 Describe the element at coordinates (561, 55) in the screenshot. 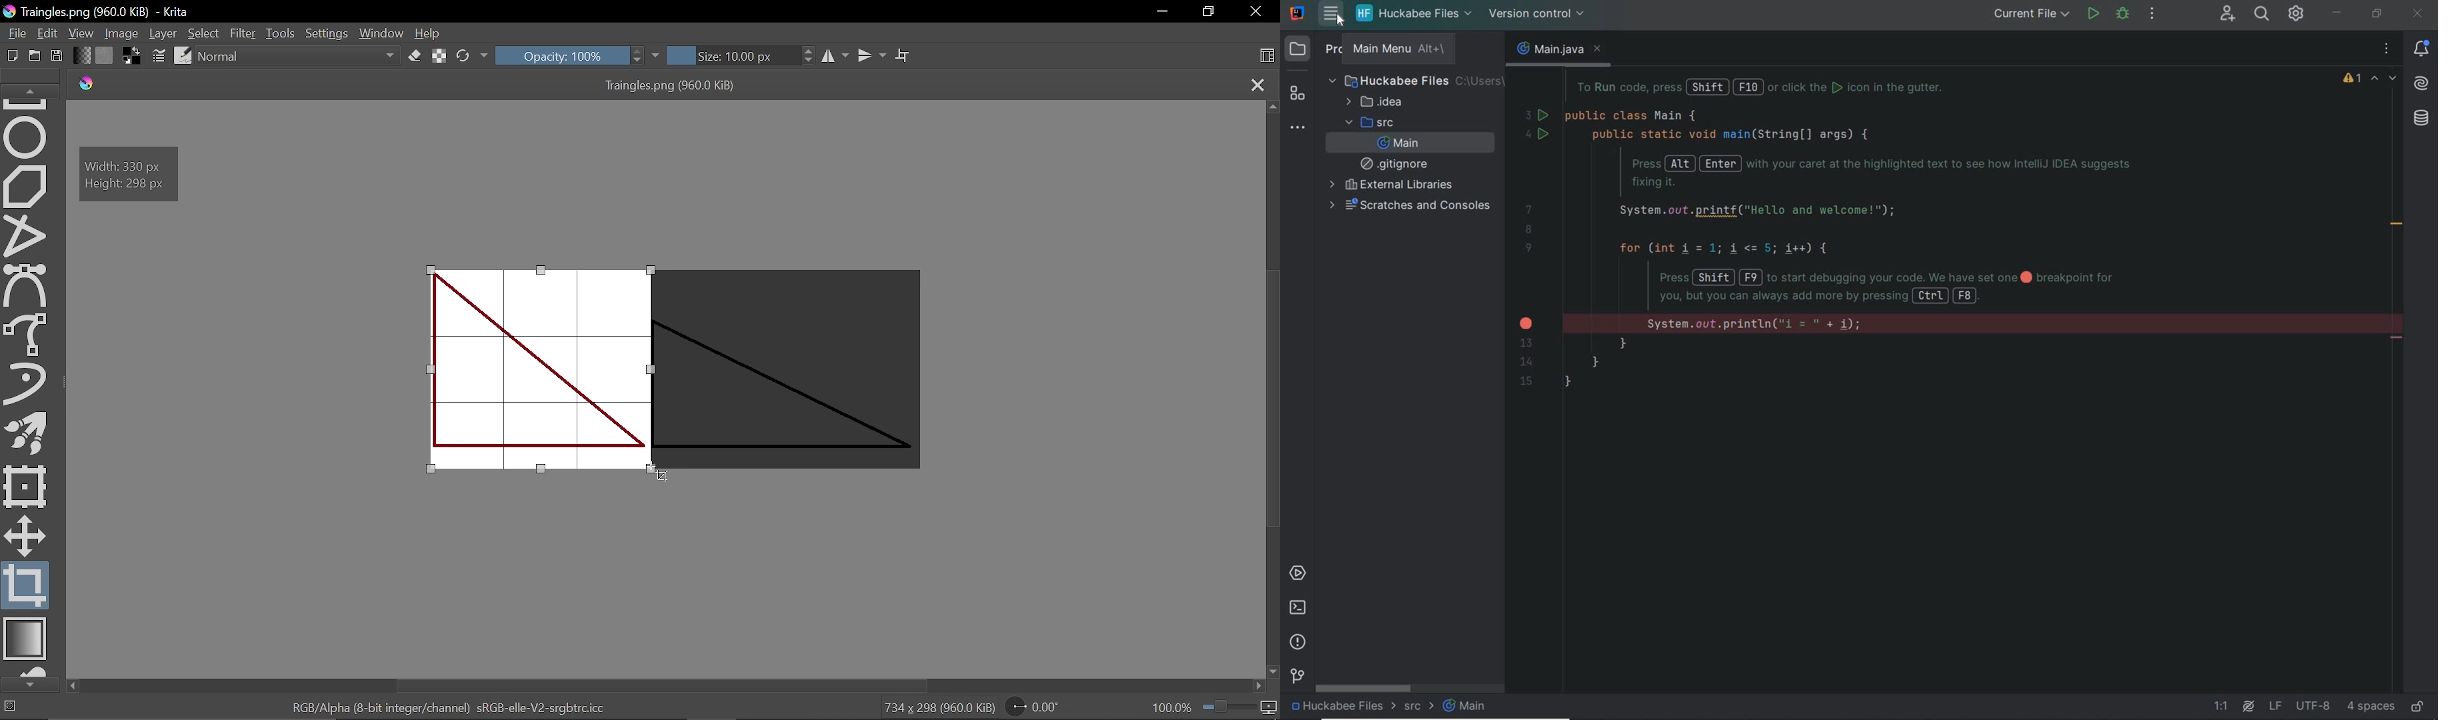

I see `Opacity: 100%` at that location.